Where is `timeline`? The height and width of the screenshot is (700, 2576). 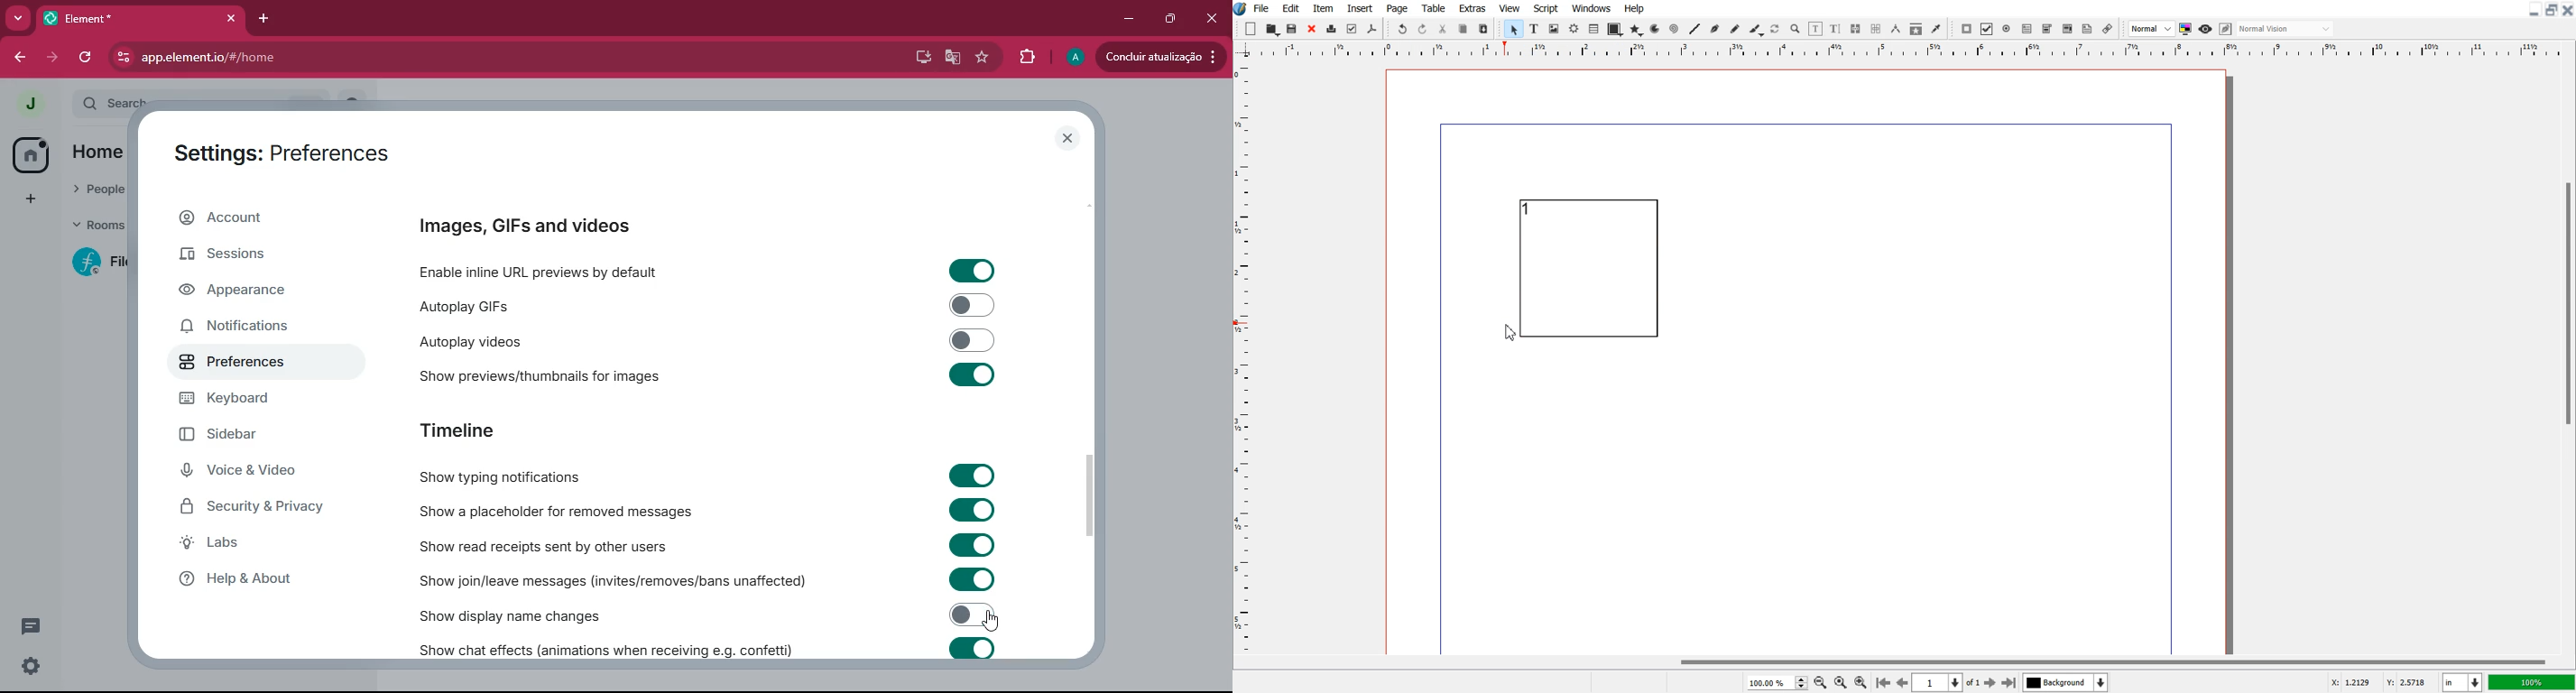
timeline is located at coordinates (459, 431).